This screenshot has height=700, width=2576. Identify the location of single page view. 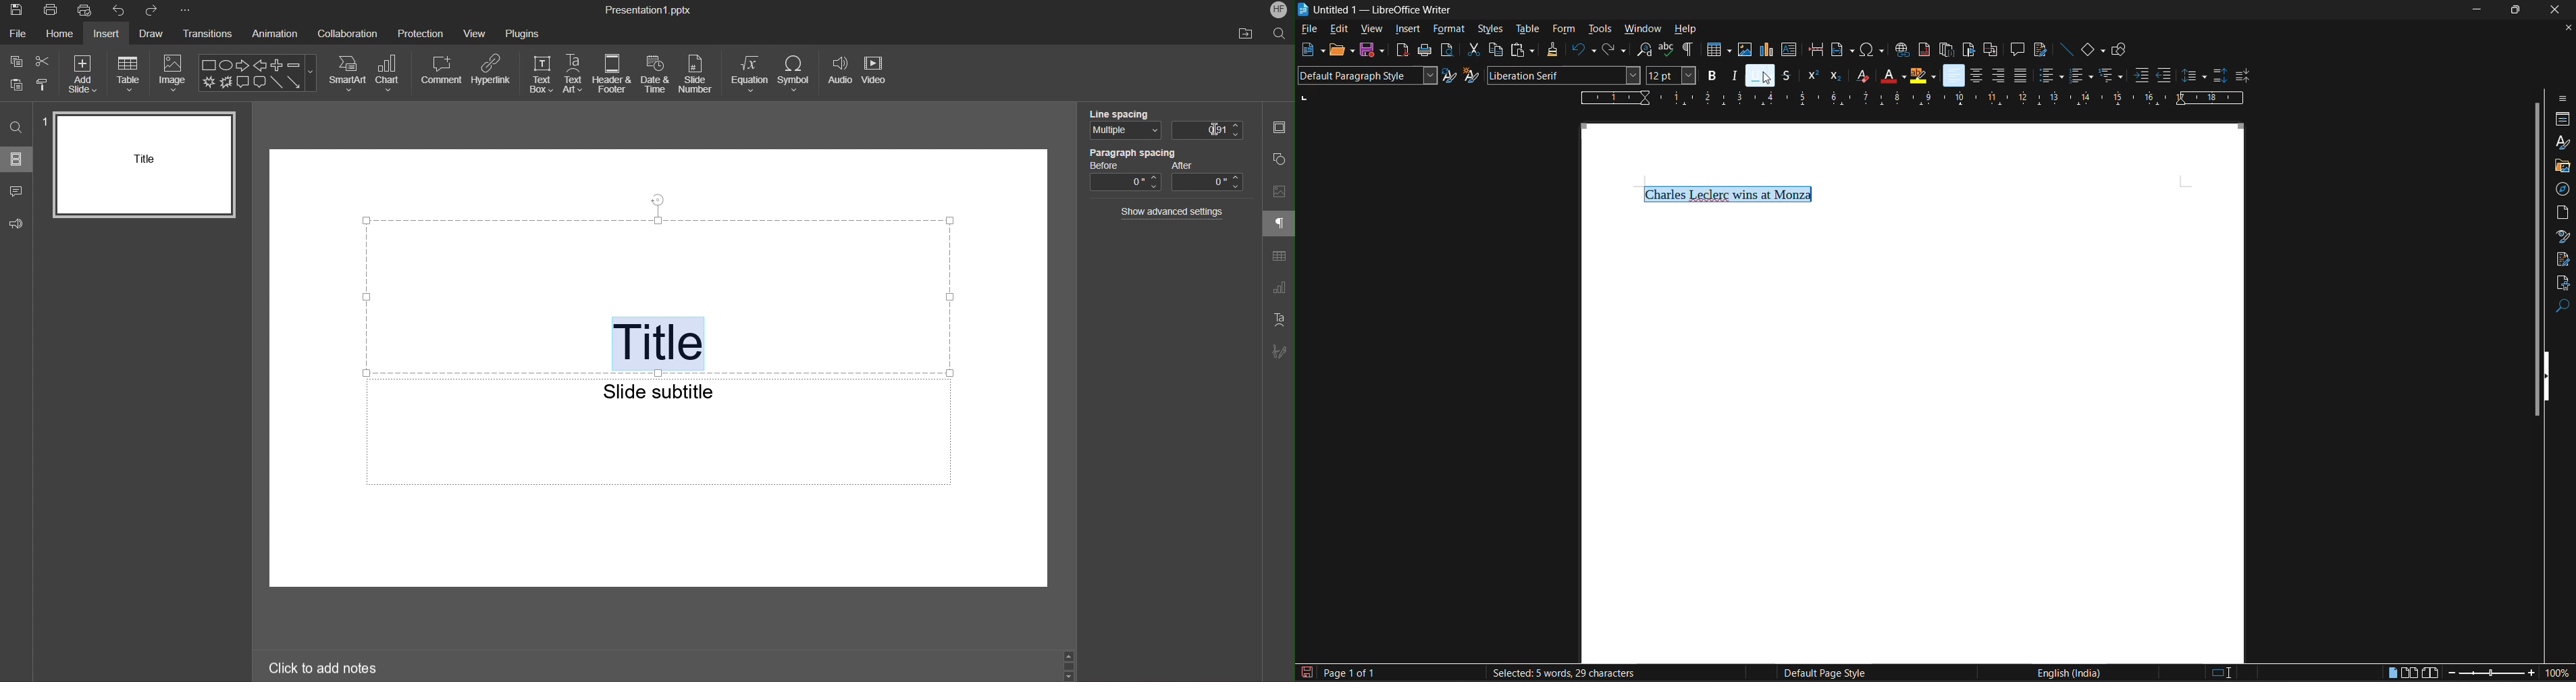
(2393, 674).